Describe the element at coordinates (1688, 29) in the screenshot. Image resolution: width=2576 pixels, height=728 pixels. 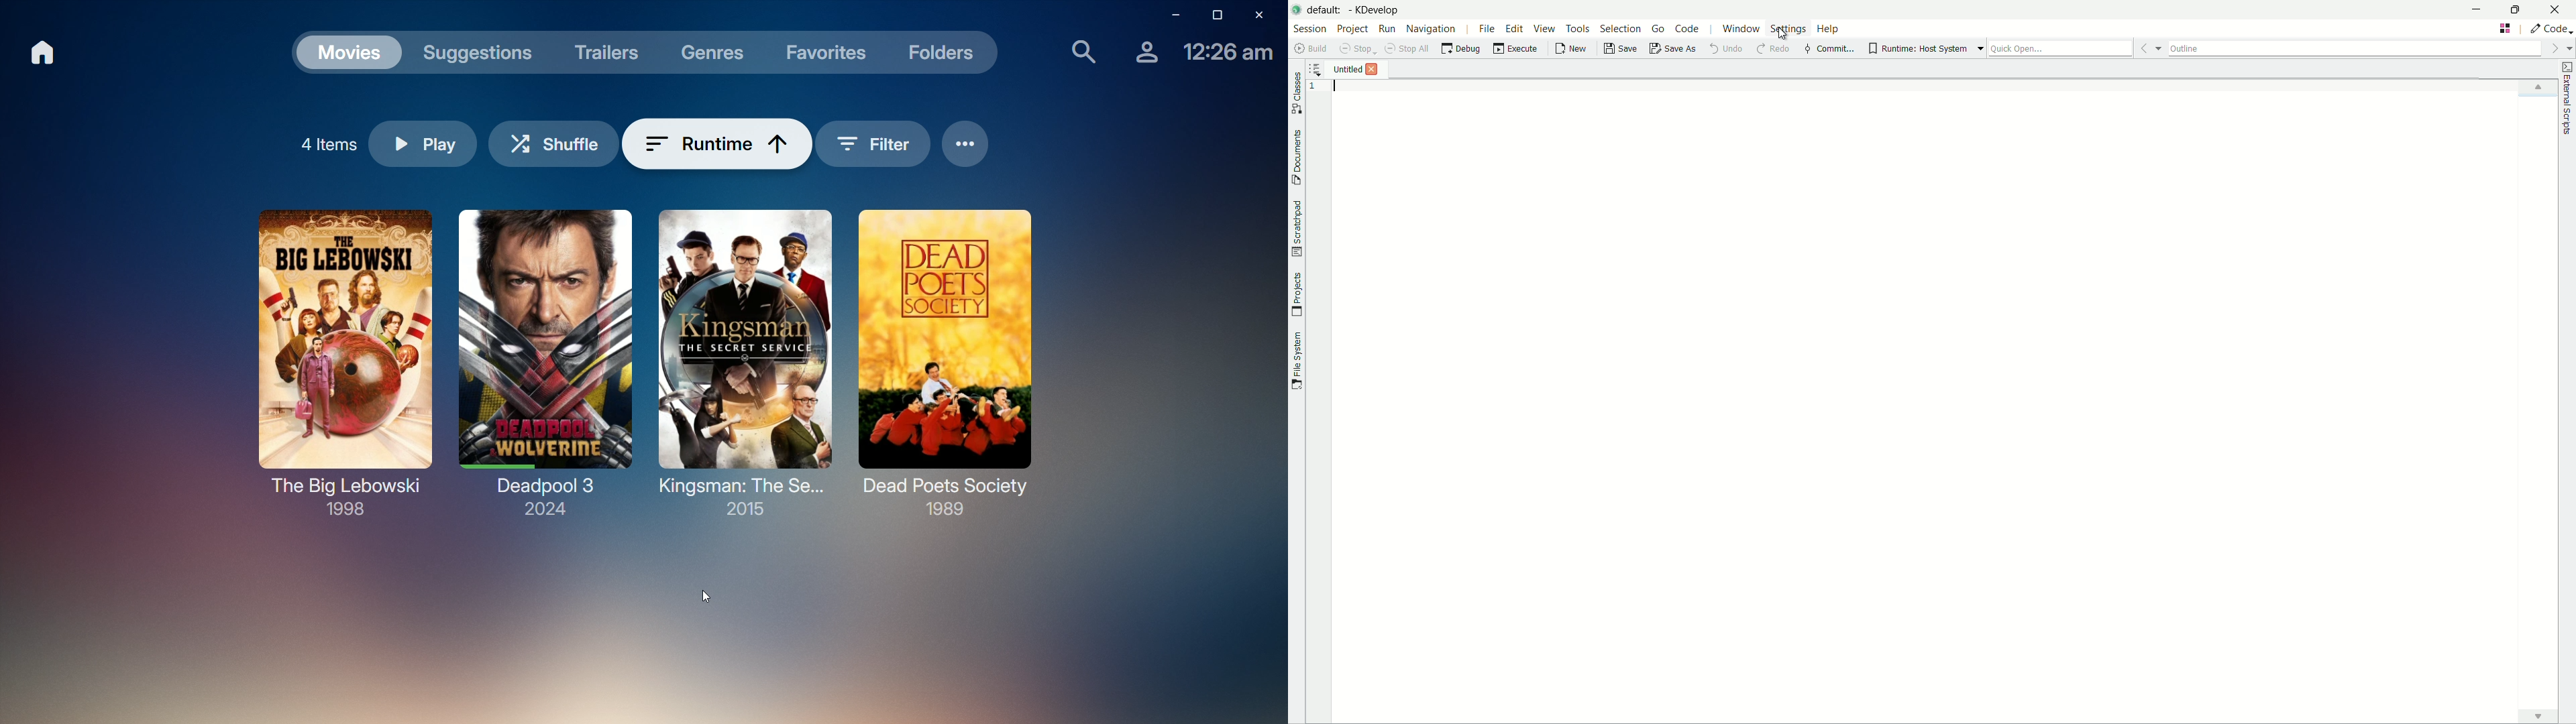
I see `code menu` at that location.